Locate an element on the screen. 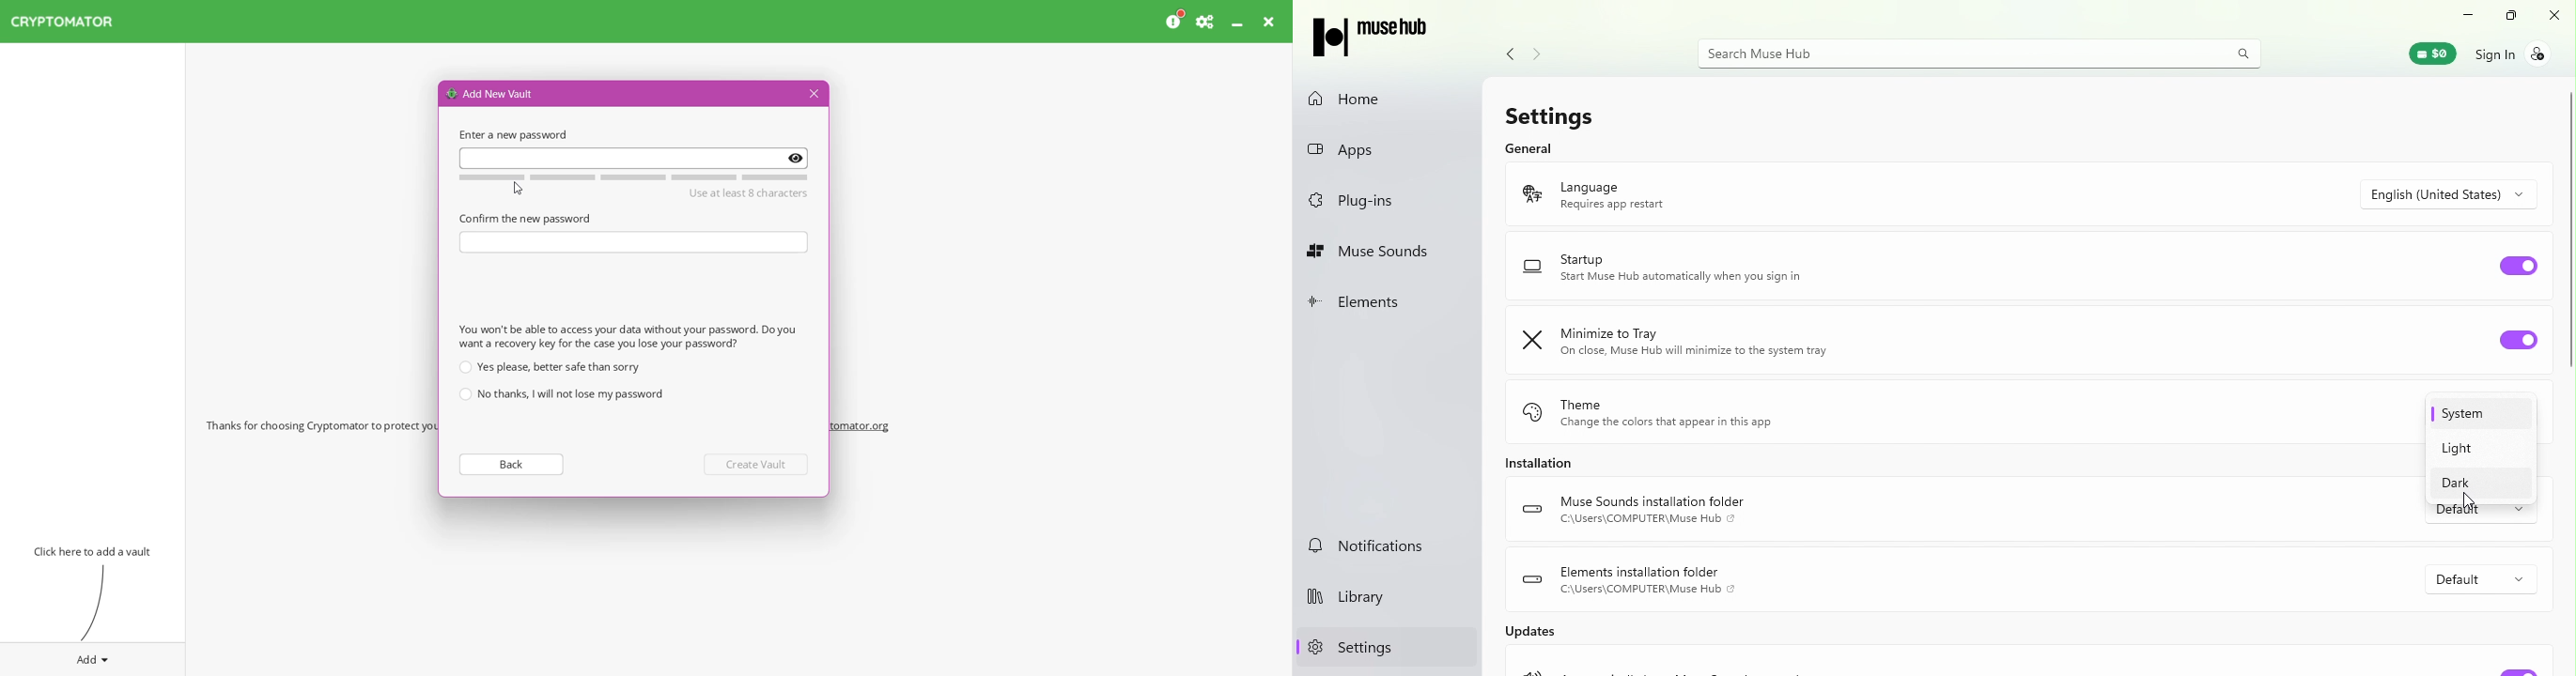  Next is located at coordinates (758, 464).